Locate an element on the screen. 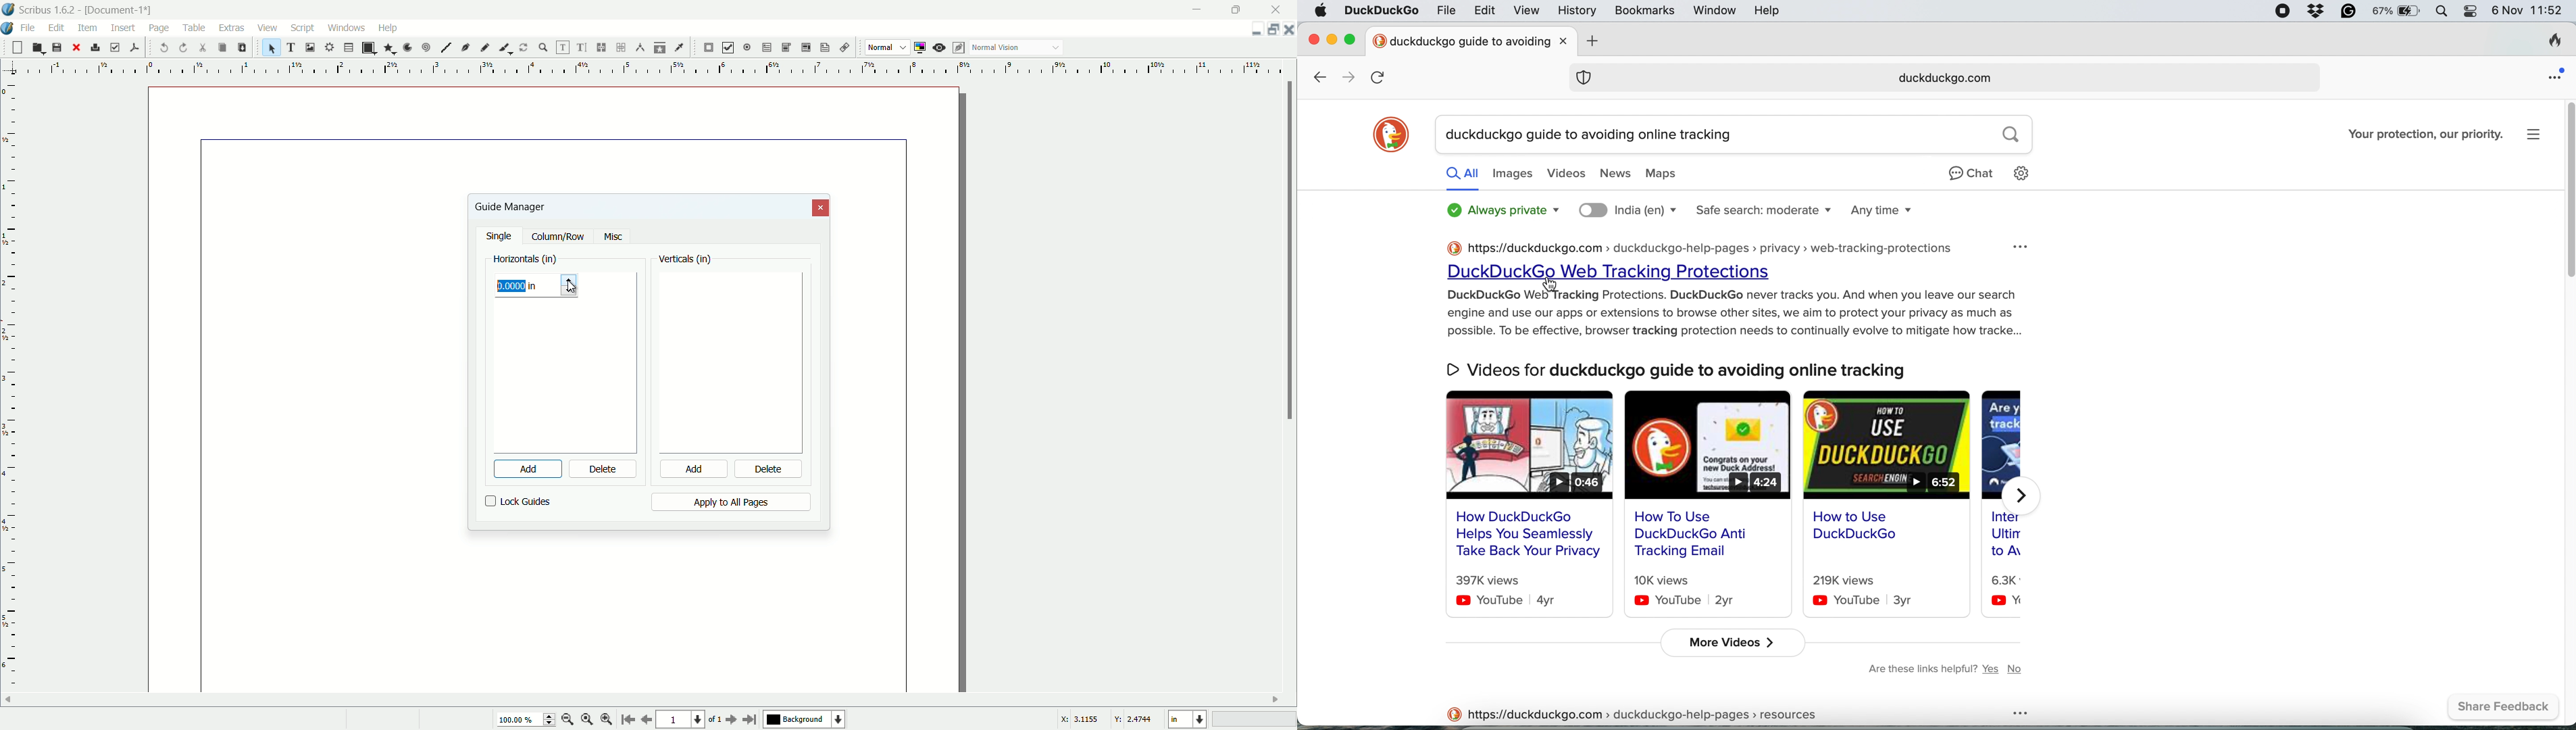  bookmarks is located at coordinates (1642, 10).